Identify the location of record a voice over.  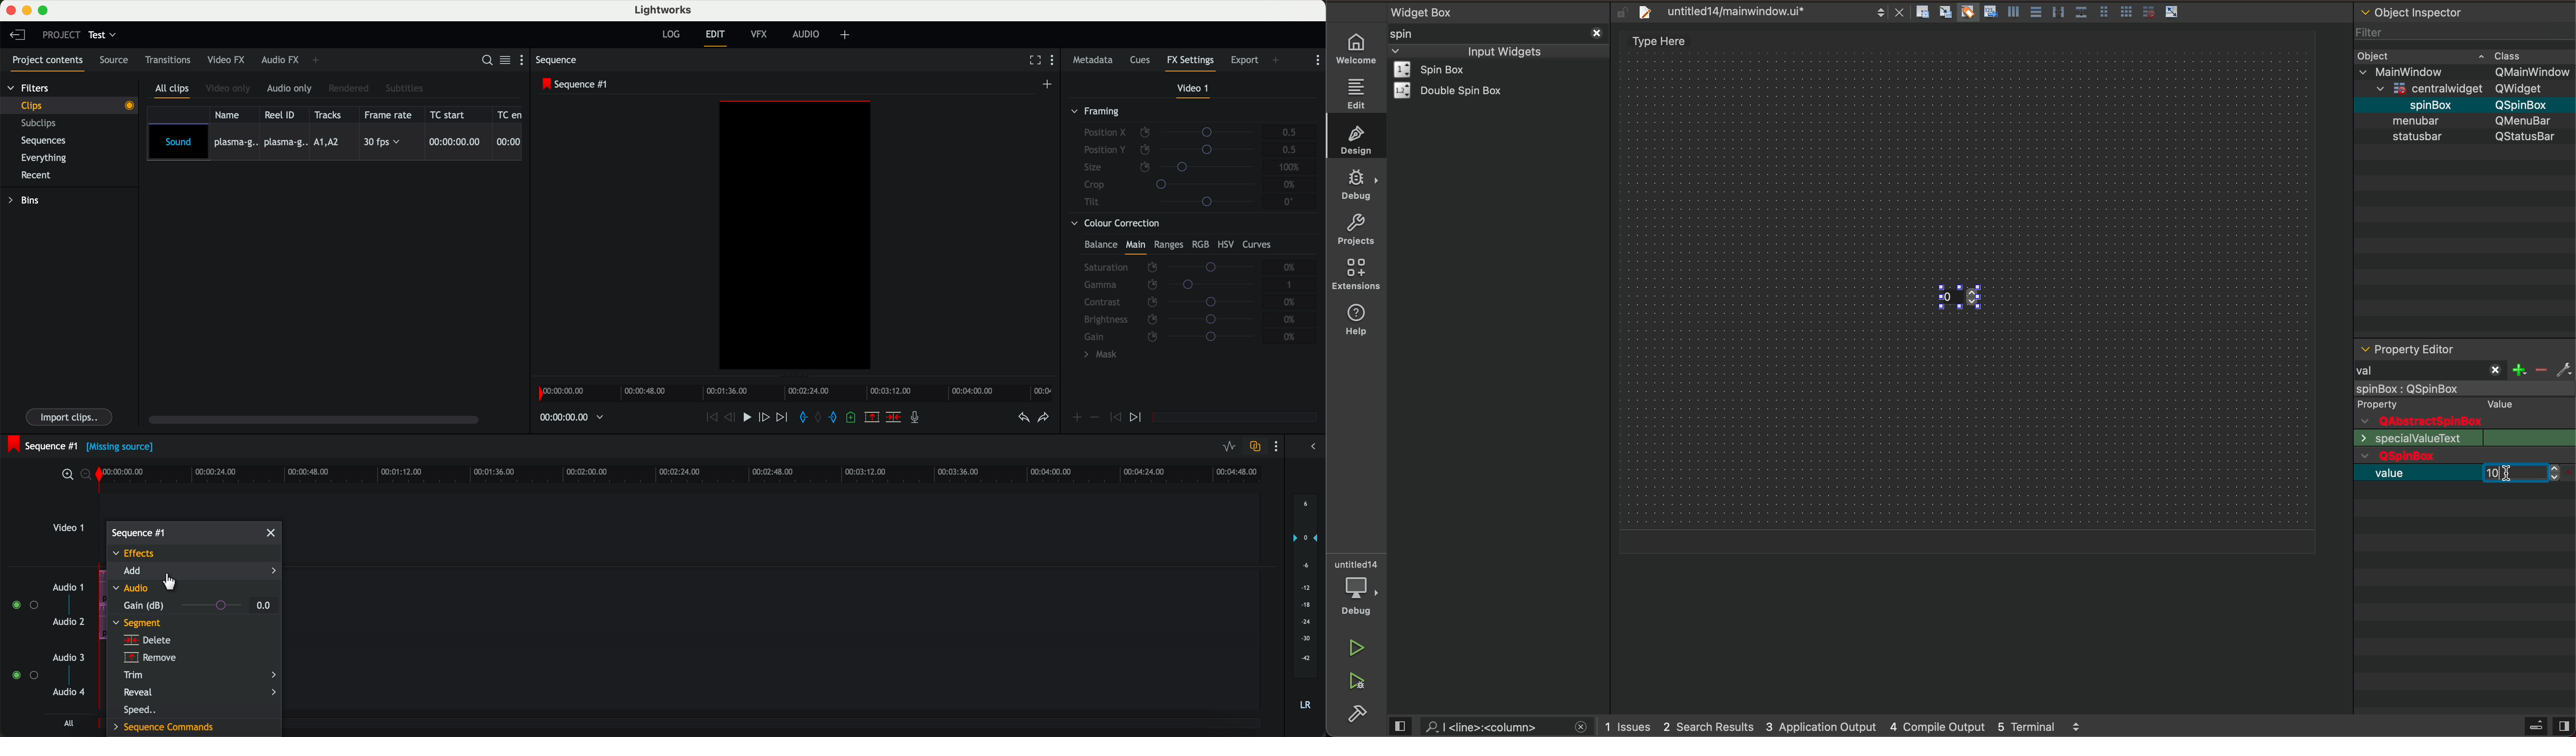
(918, 419).